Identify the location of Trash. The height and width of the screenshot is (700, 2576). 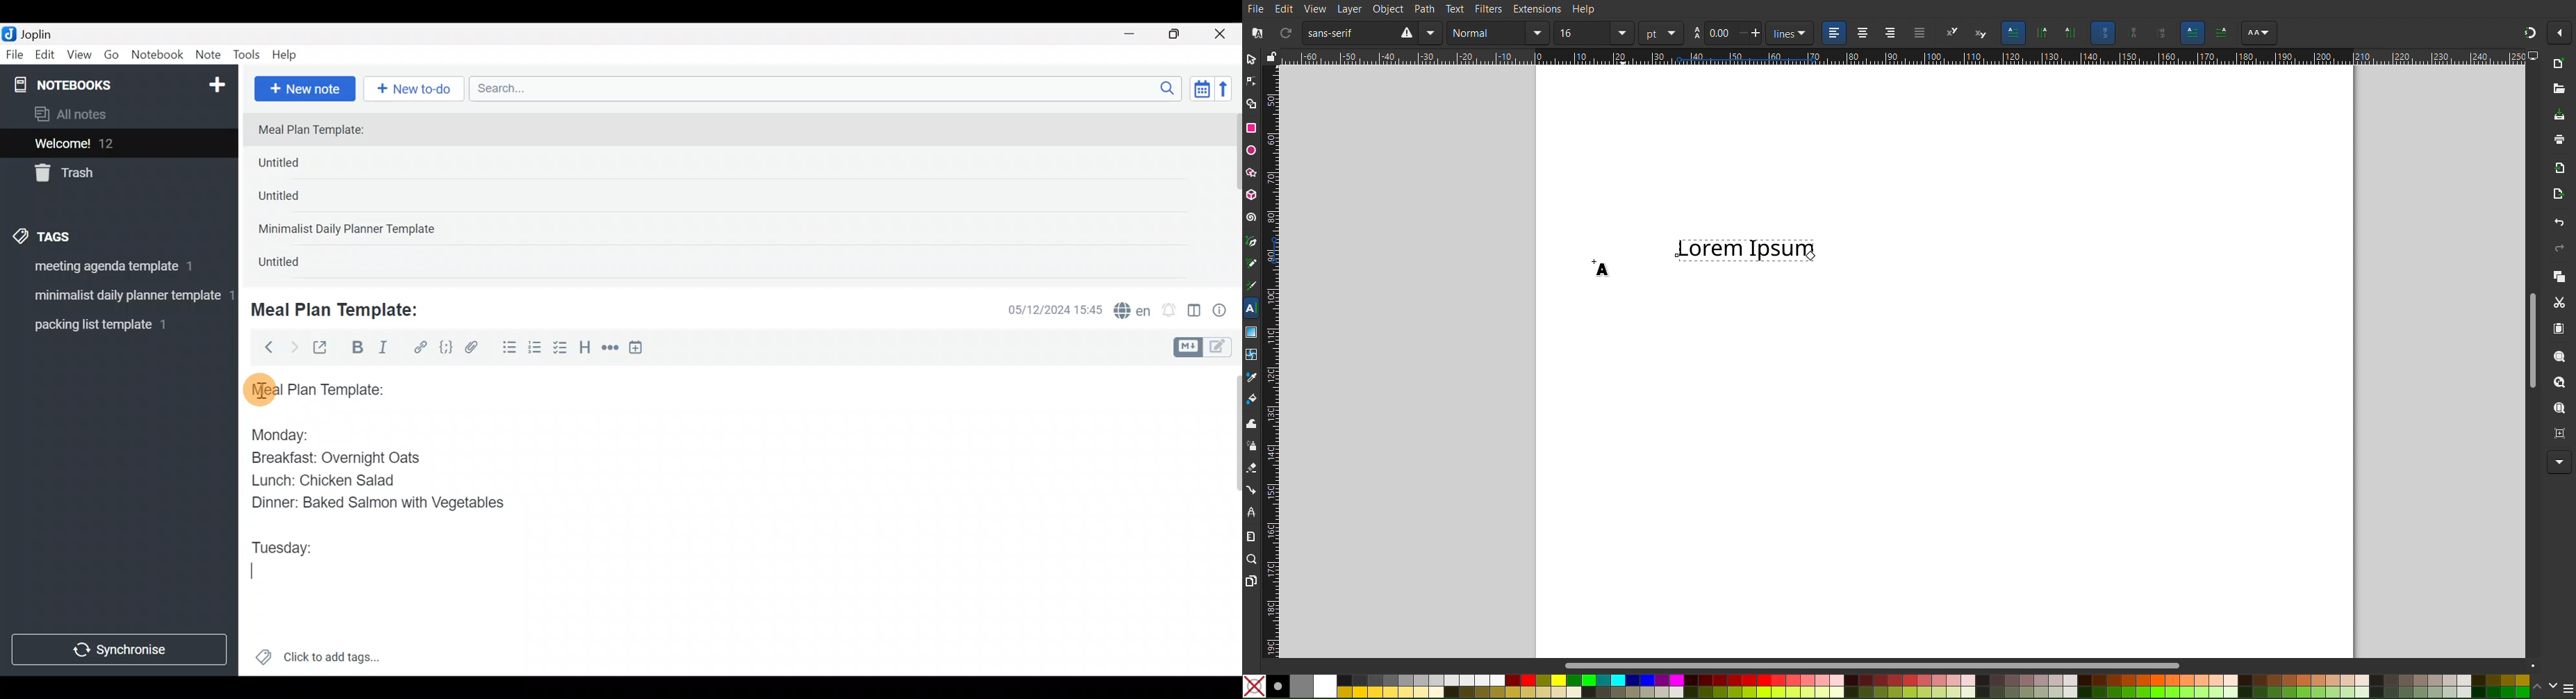
(111, 174).